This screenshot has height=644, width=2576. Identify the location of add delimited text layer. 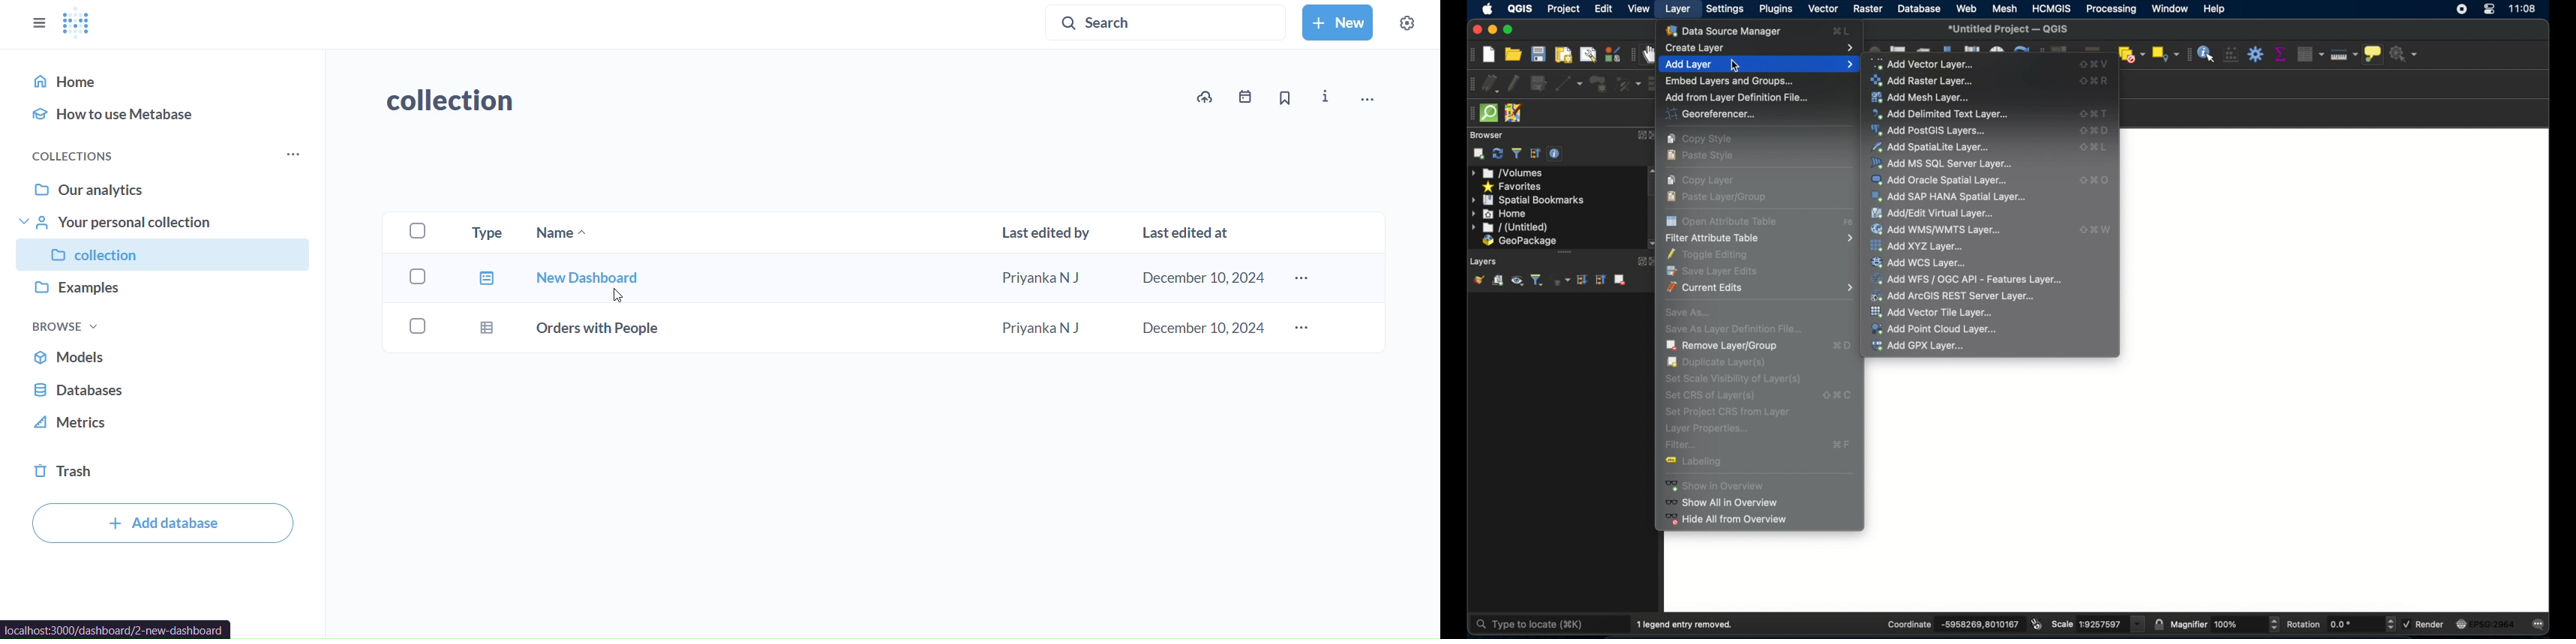
(2095, 114).